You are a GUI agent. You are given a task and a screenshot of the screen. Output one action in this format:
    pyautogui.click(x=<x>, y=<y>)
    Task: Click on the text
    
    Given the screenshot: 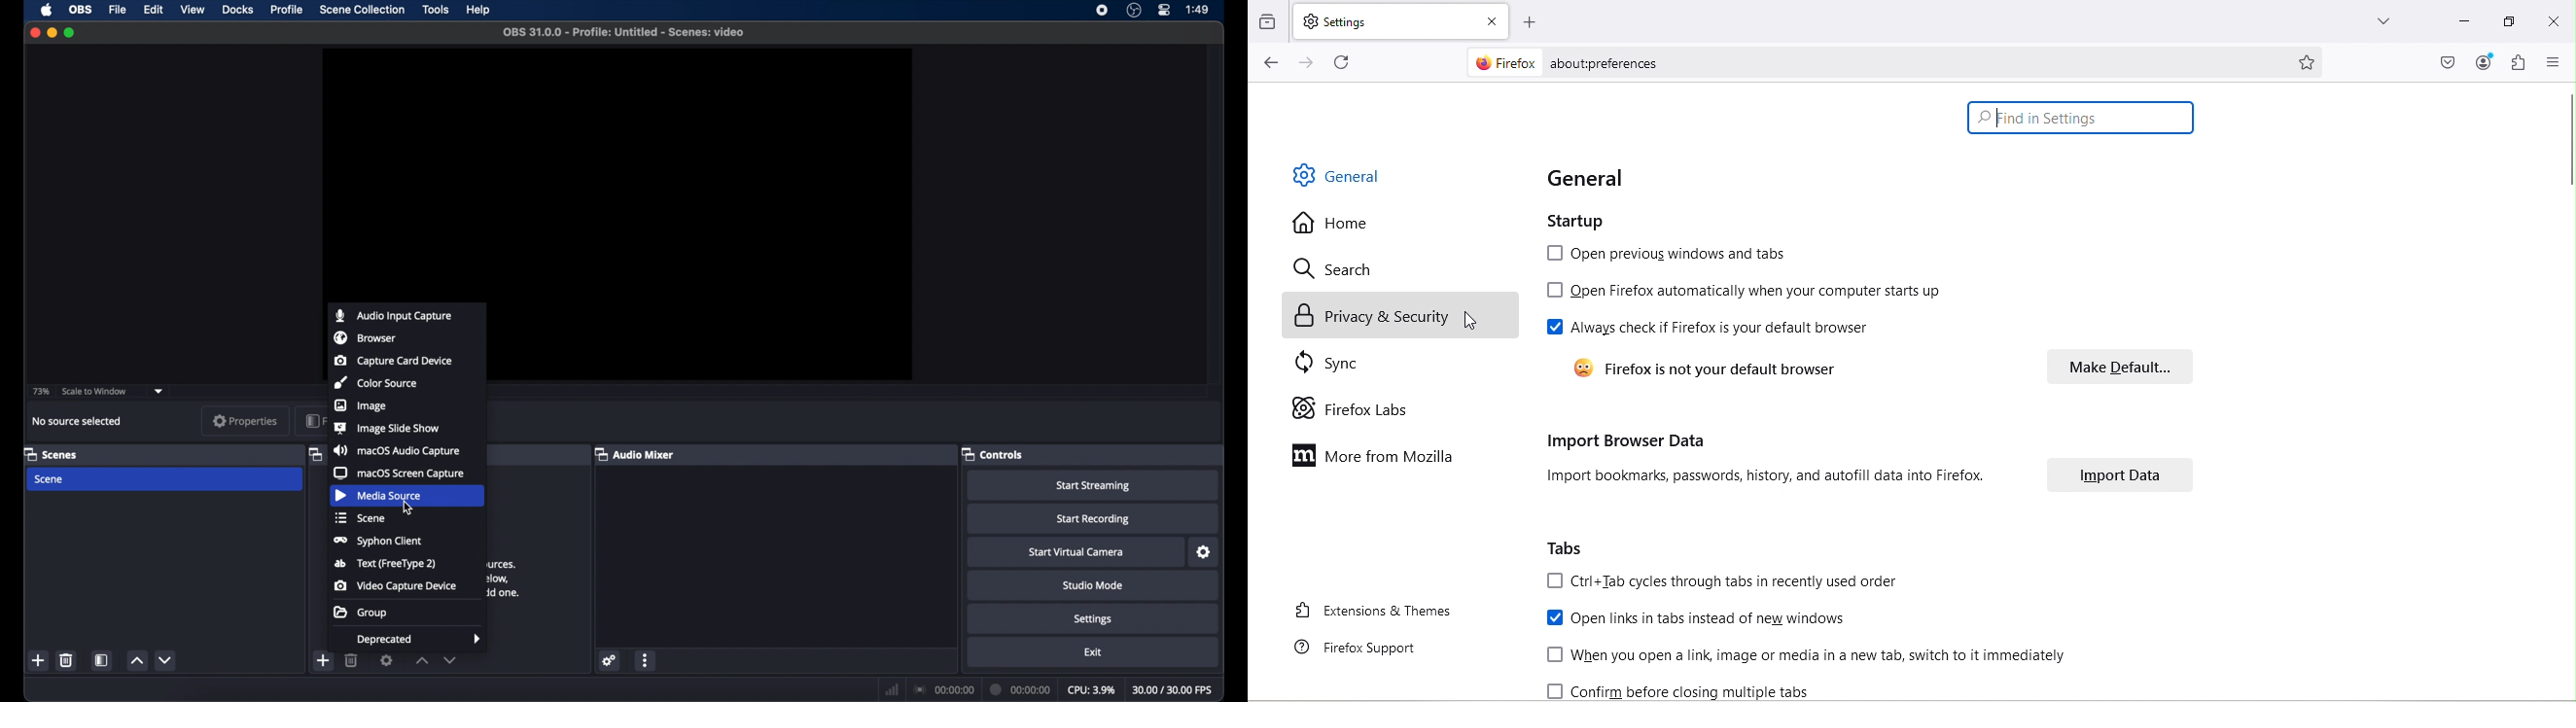 What is the action you would take?
    pyautogui.click(x=386, y=564)
    